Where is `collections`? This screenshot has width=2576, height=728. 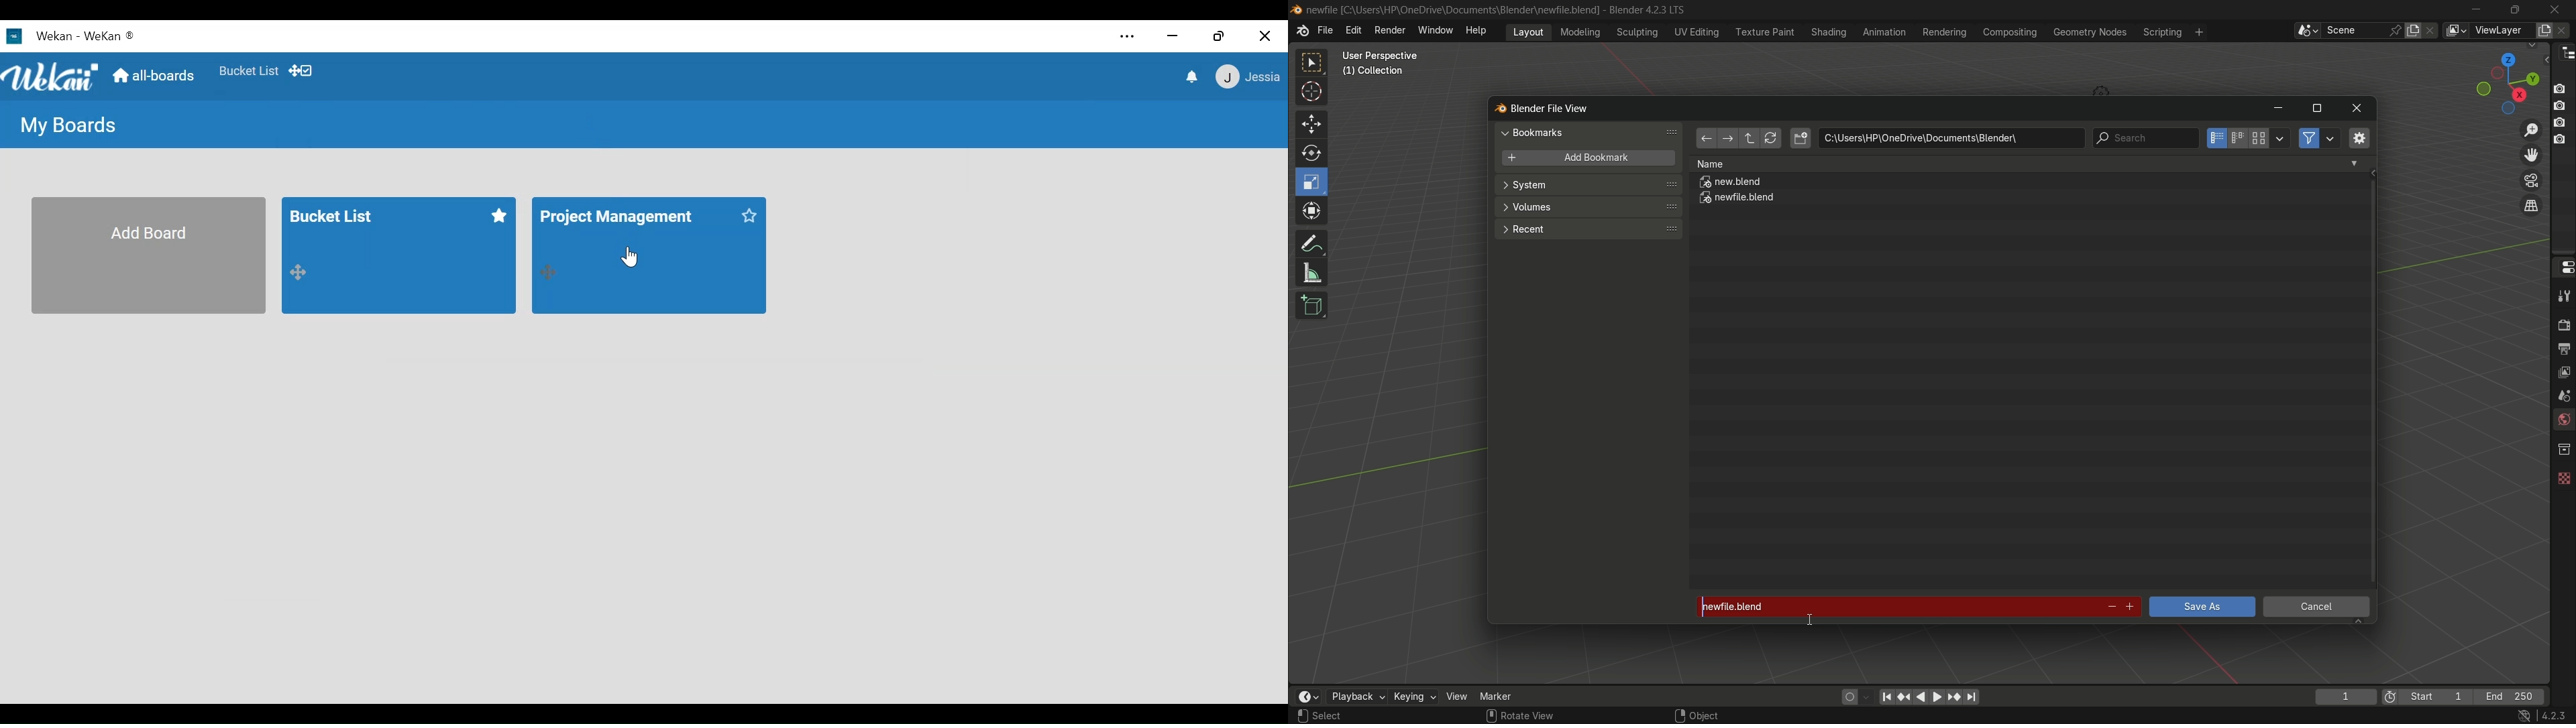
collections is located at coordinates (2563, 449).